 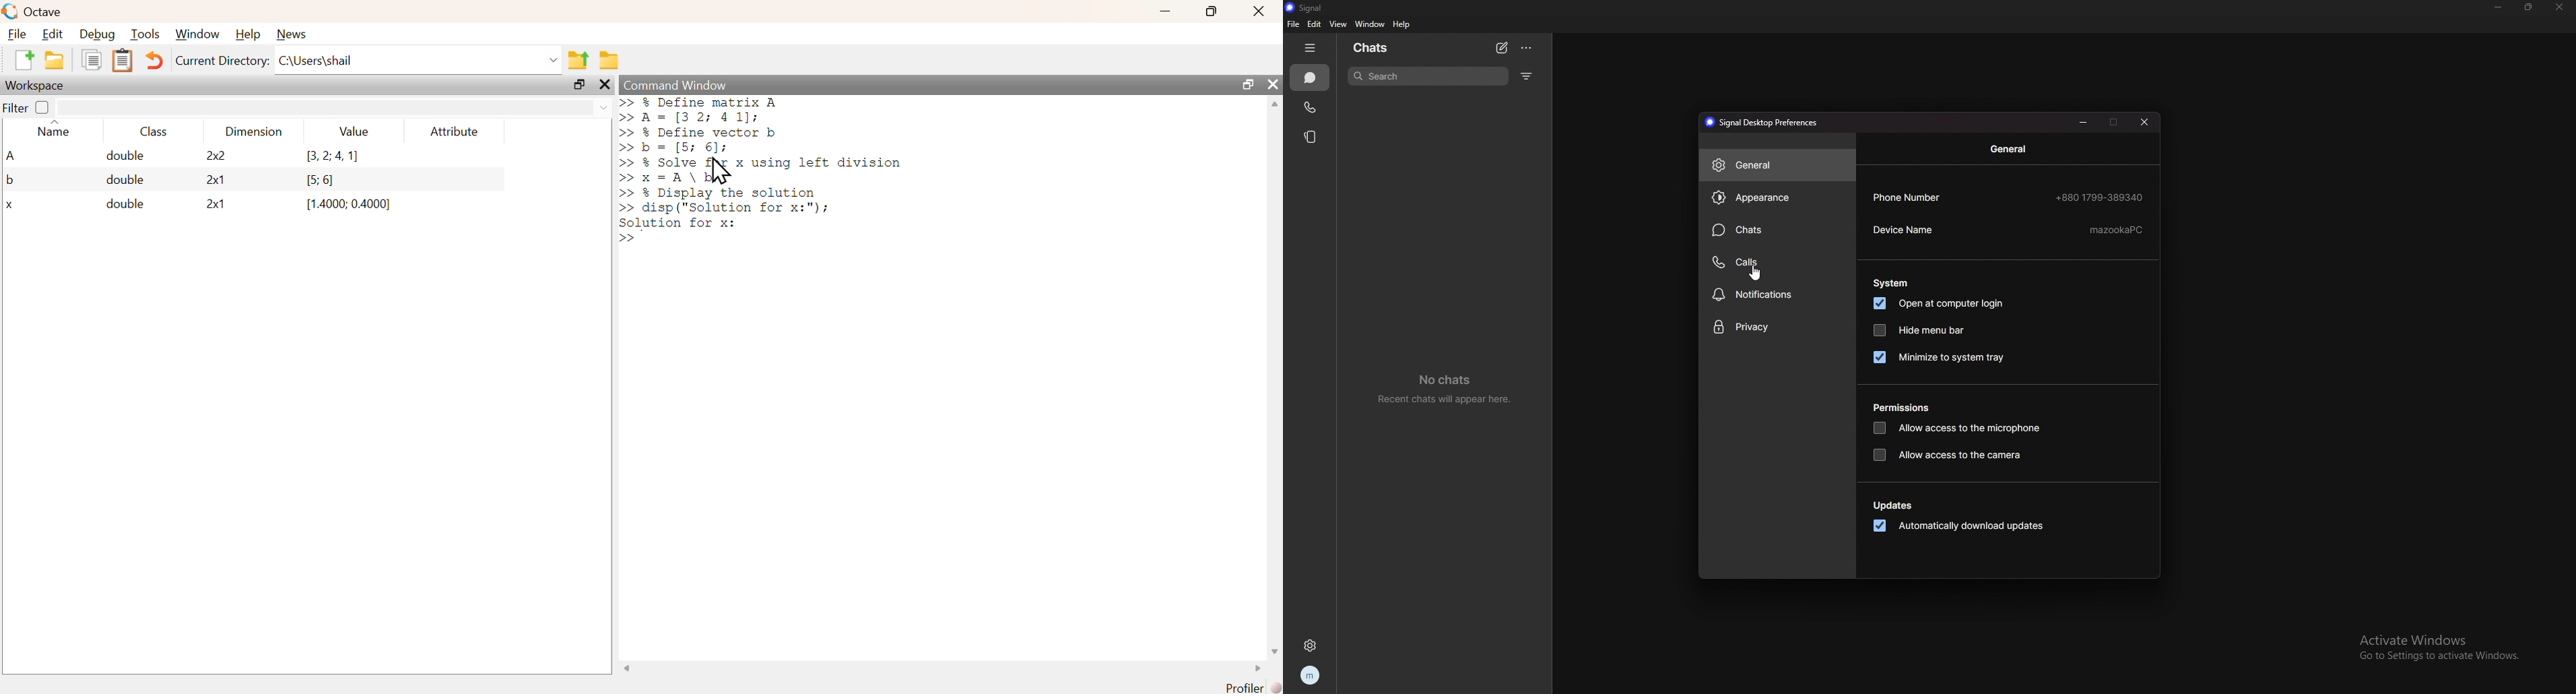 I want to click on dimension, so click(x=253, y=134).